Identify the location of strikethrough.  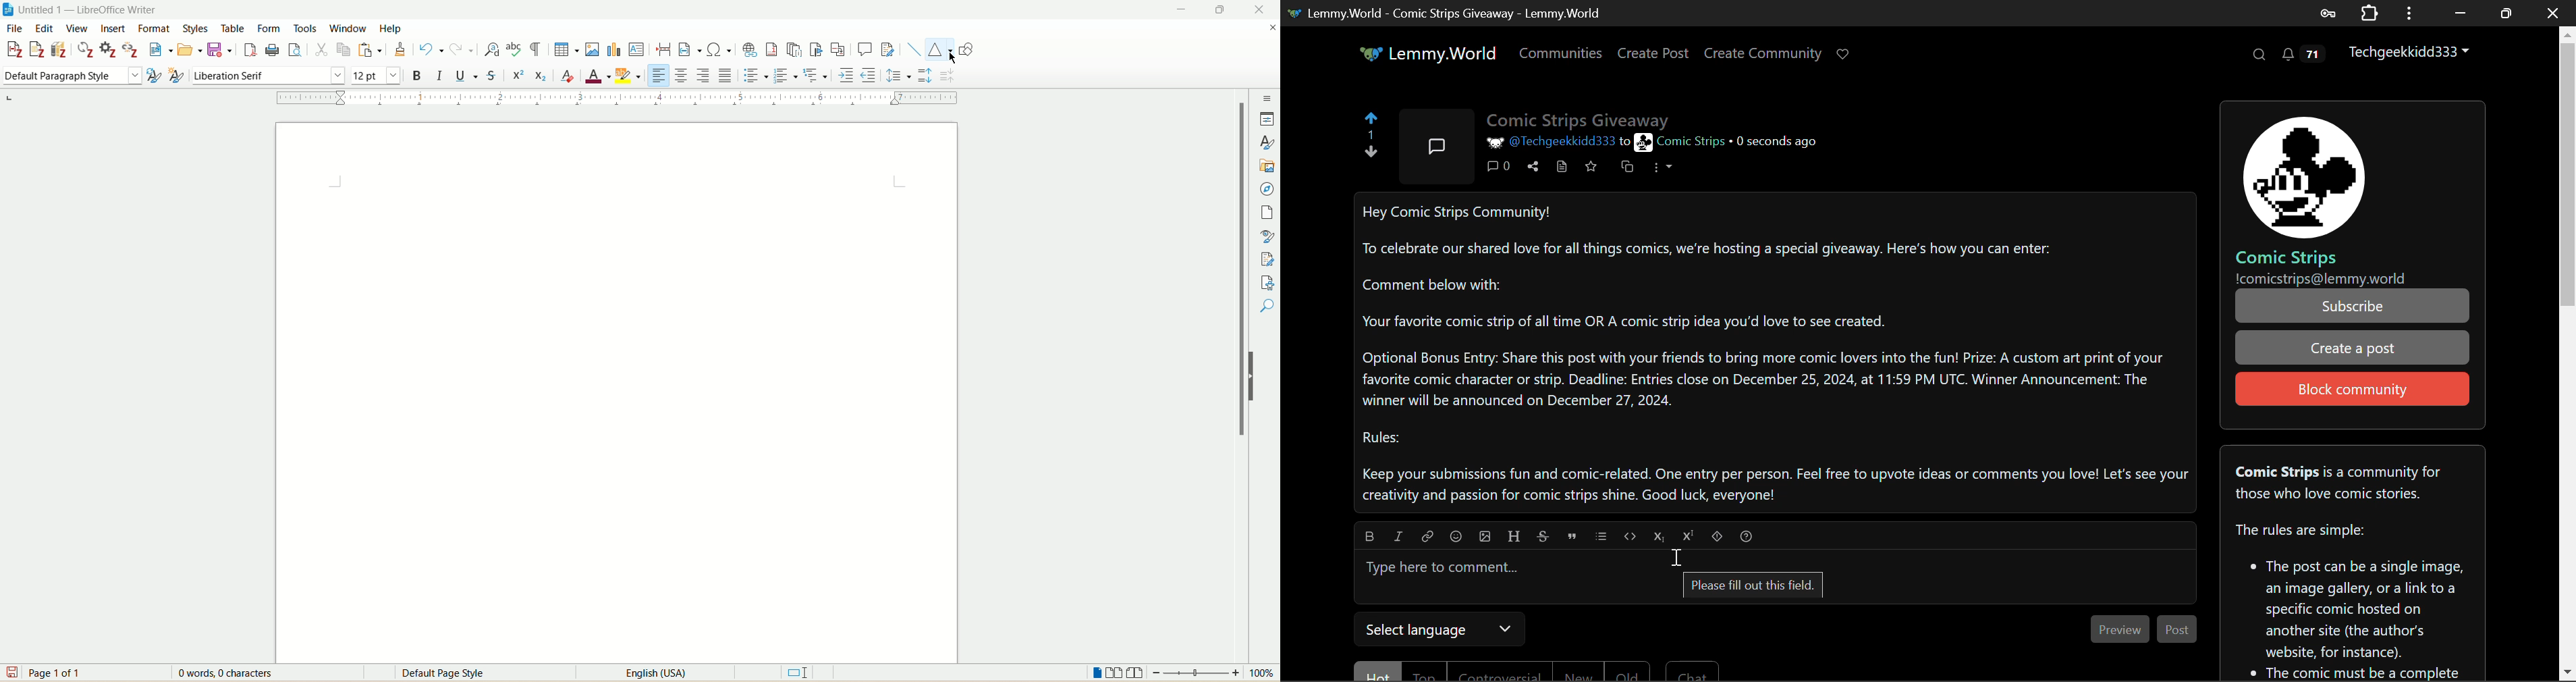
(490, 76).